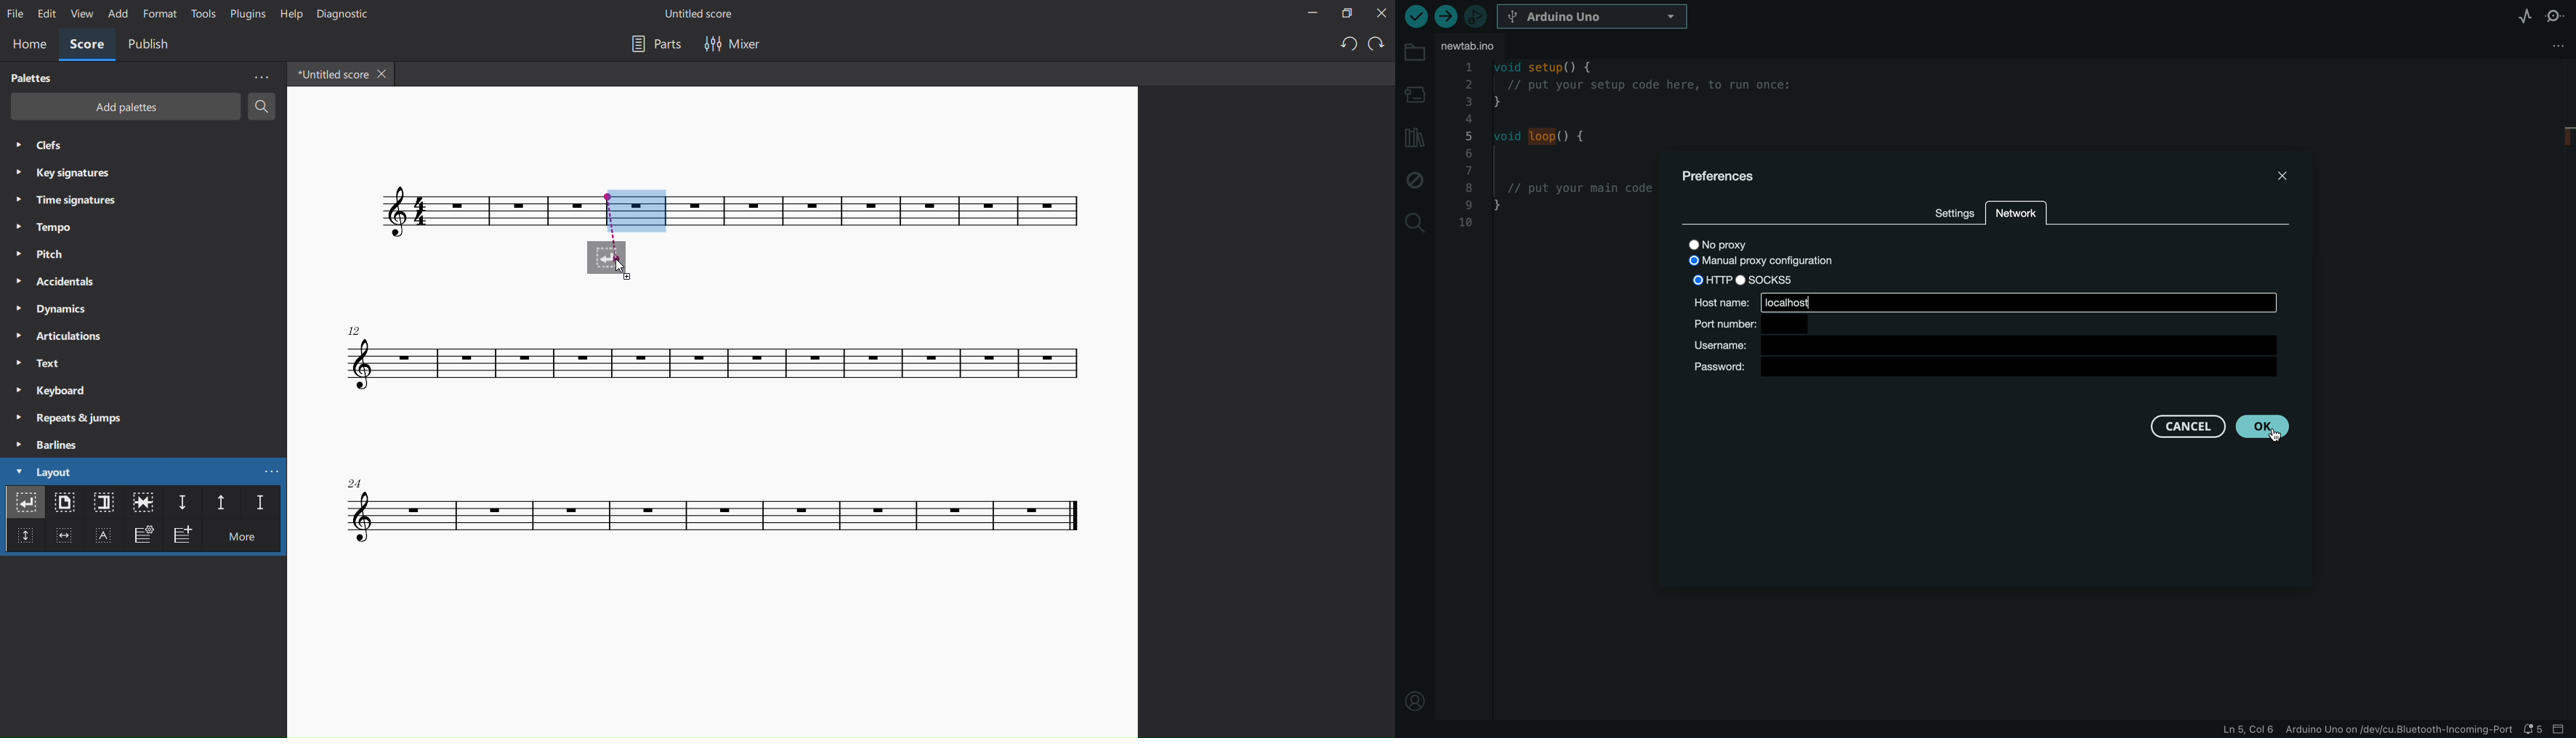 The width and height of the screenshot is (2576, 756). What do you see at coordinates (1776, 280) in the screenshot?
I see `SOCKS5` at bounding box center [1776, 280].